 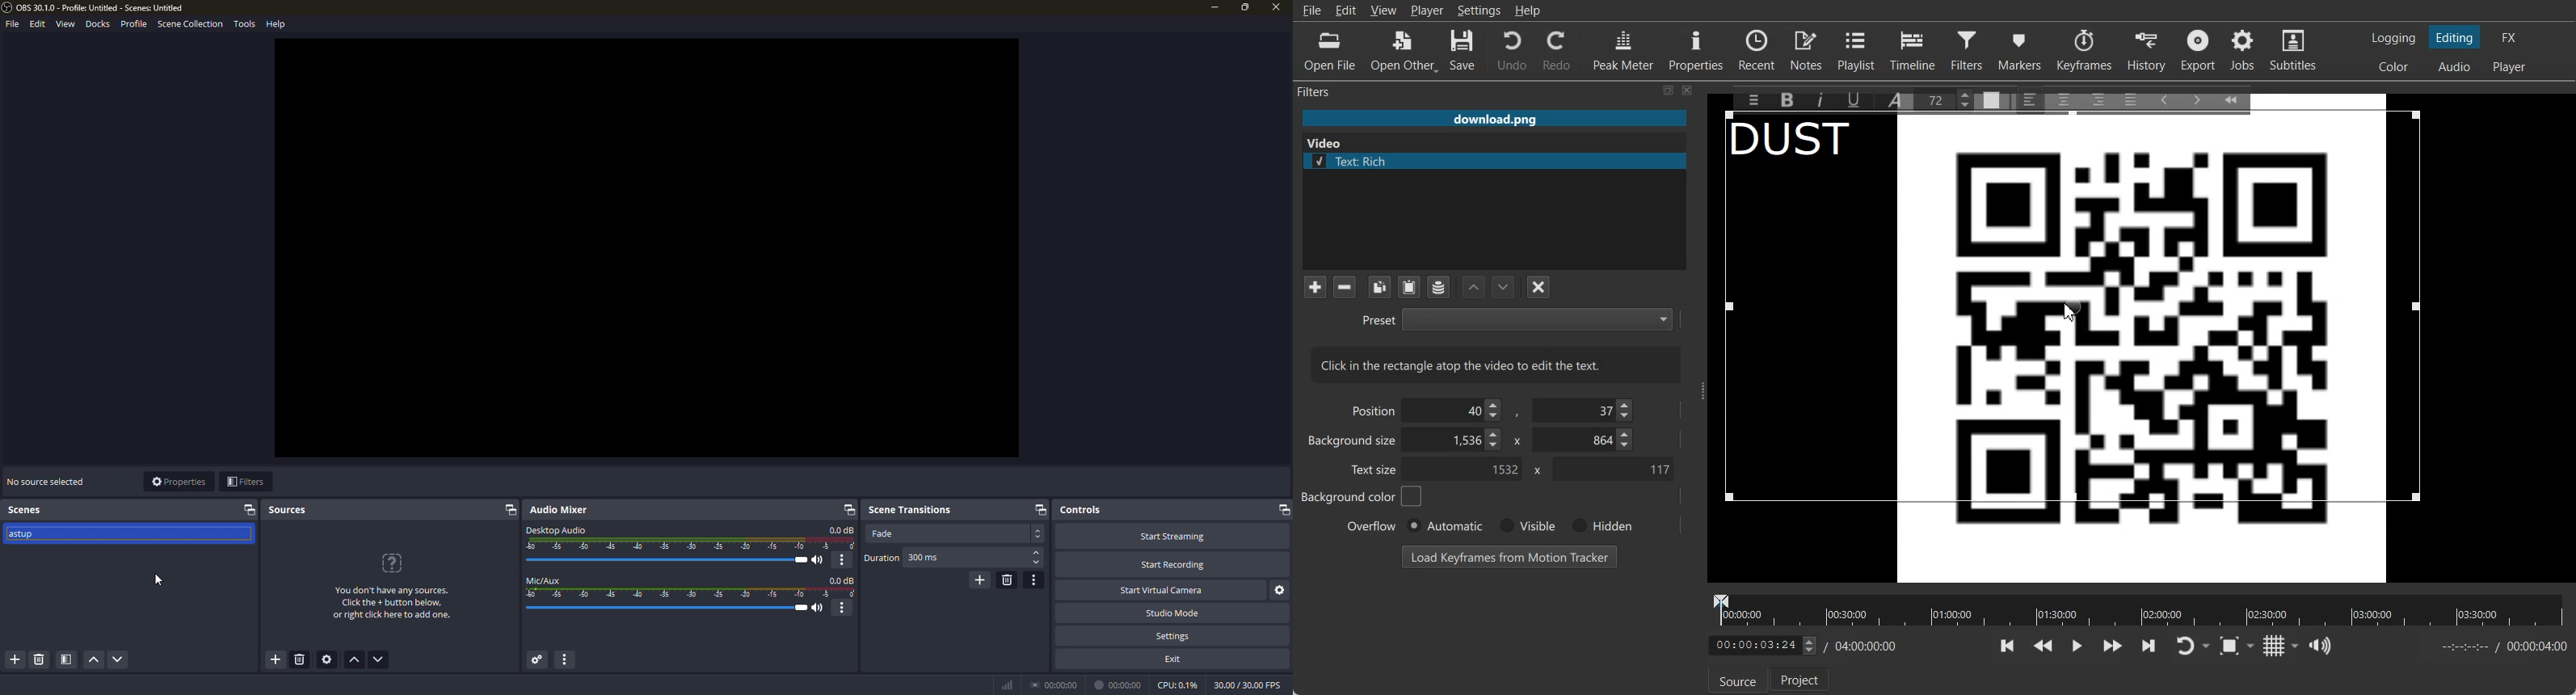 I want to click on Edit, so click(x=1346, y=10).